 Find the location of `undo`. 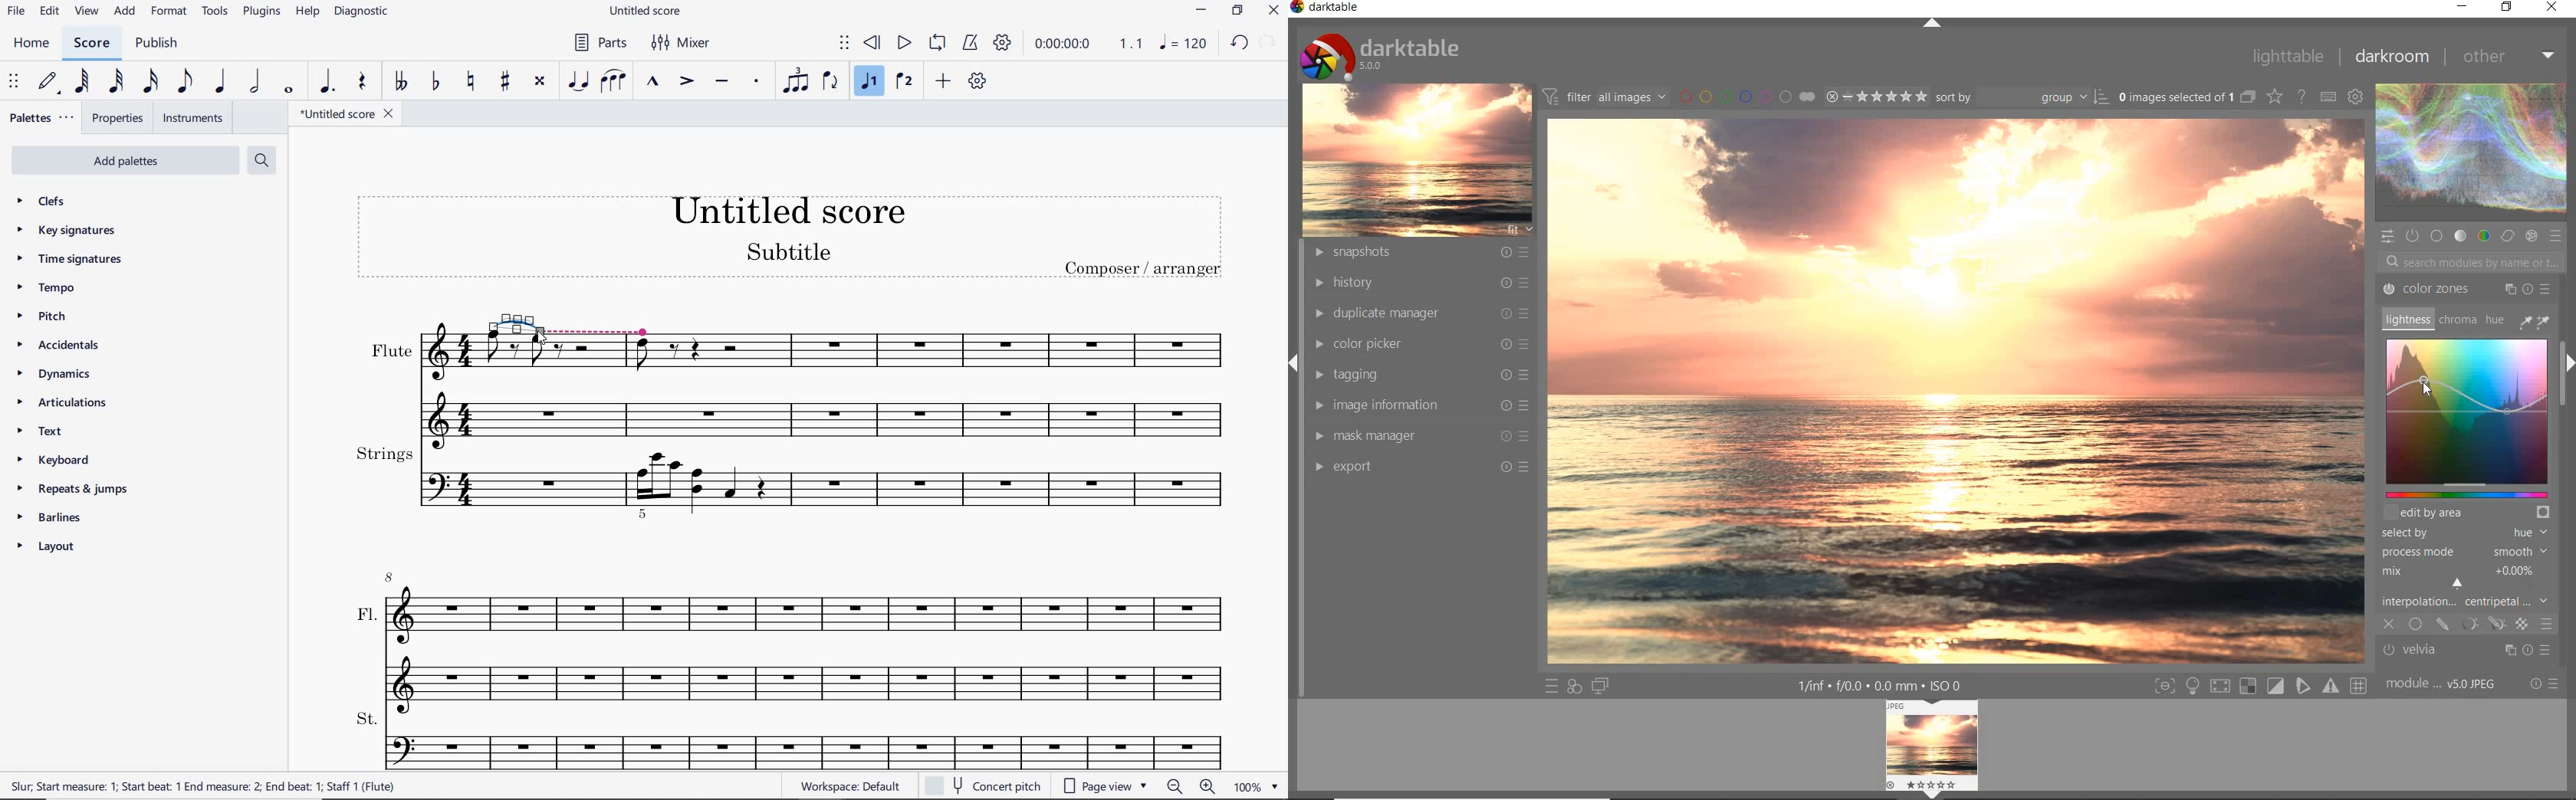

undo is located at coordinates (1239, 45).